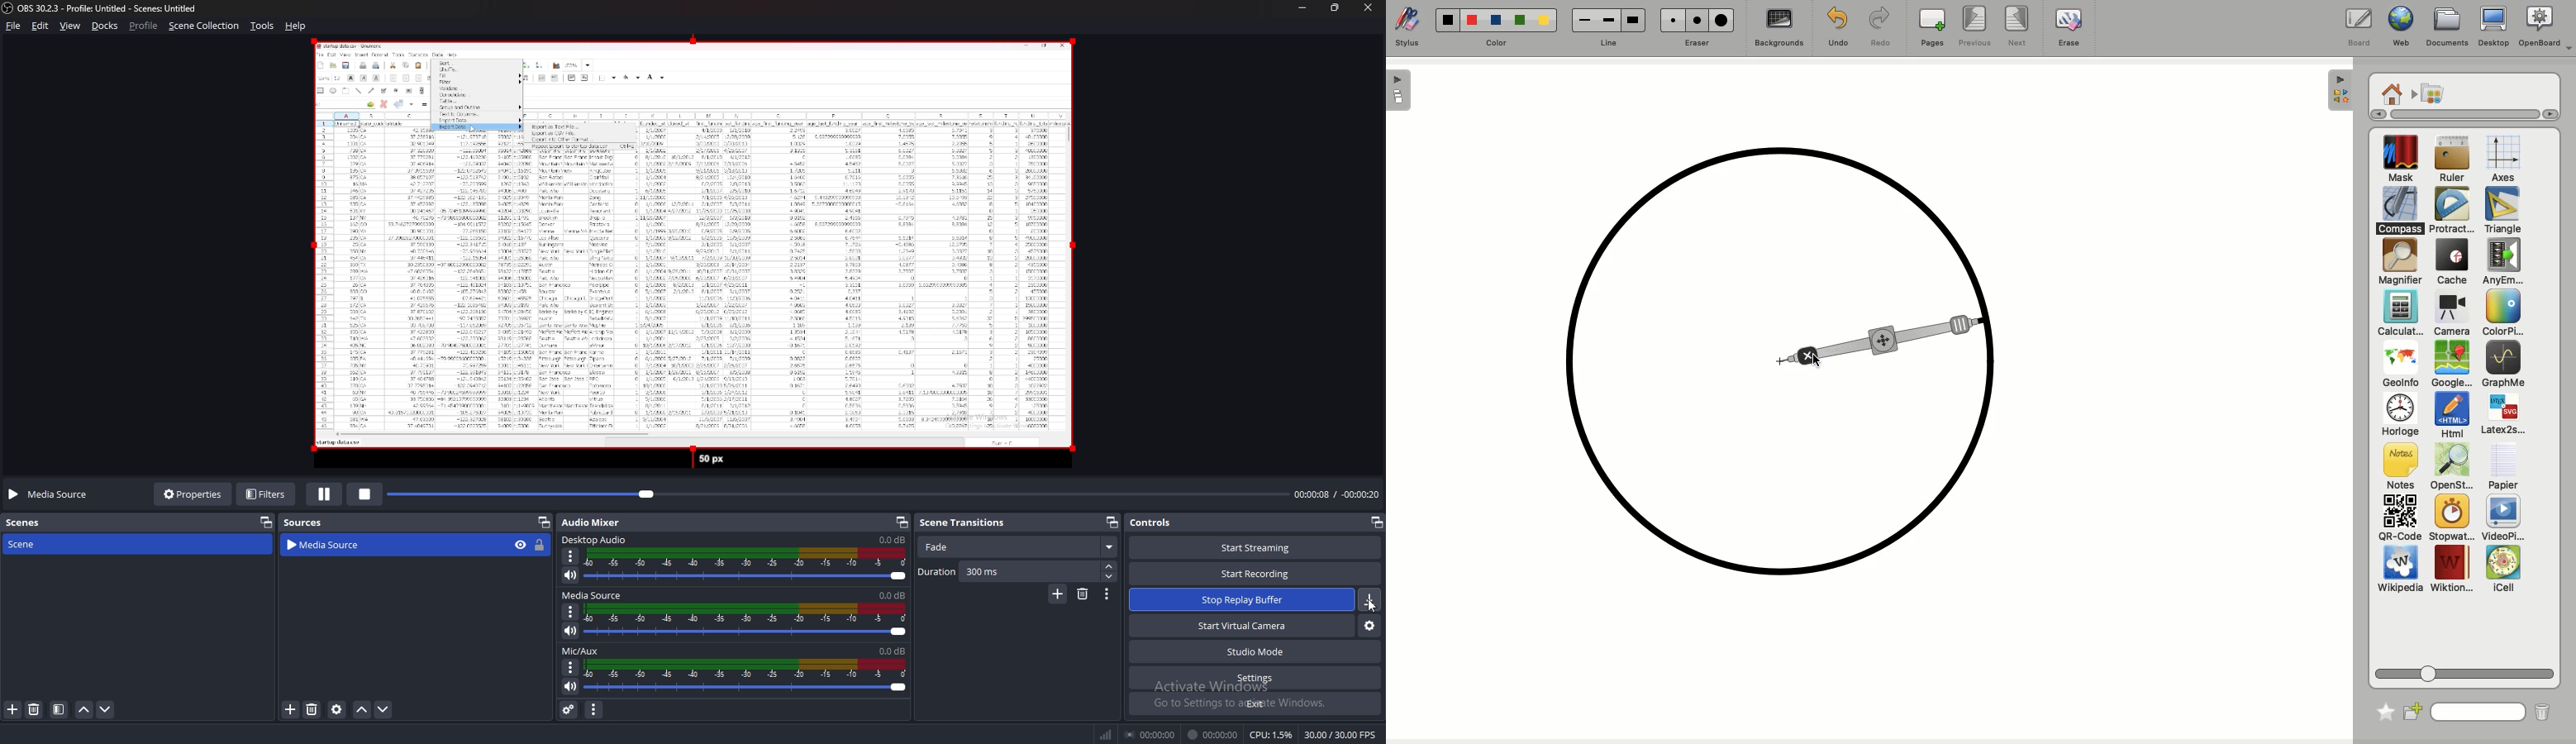 The width and height of the screenshot is (2576, 756). What do you see at coordinates (363, 709) in the screenshot?
I see `move source up` at bounding box center [363, 709].